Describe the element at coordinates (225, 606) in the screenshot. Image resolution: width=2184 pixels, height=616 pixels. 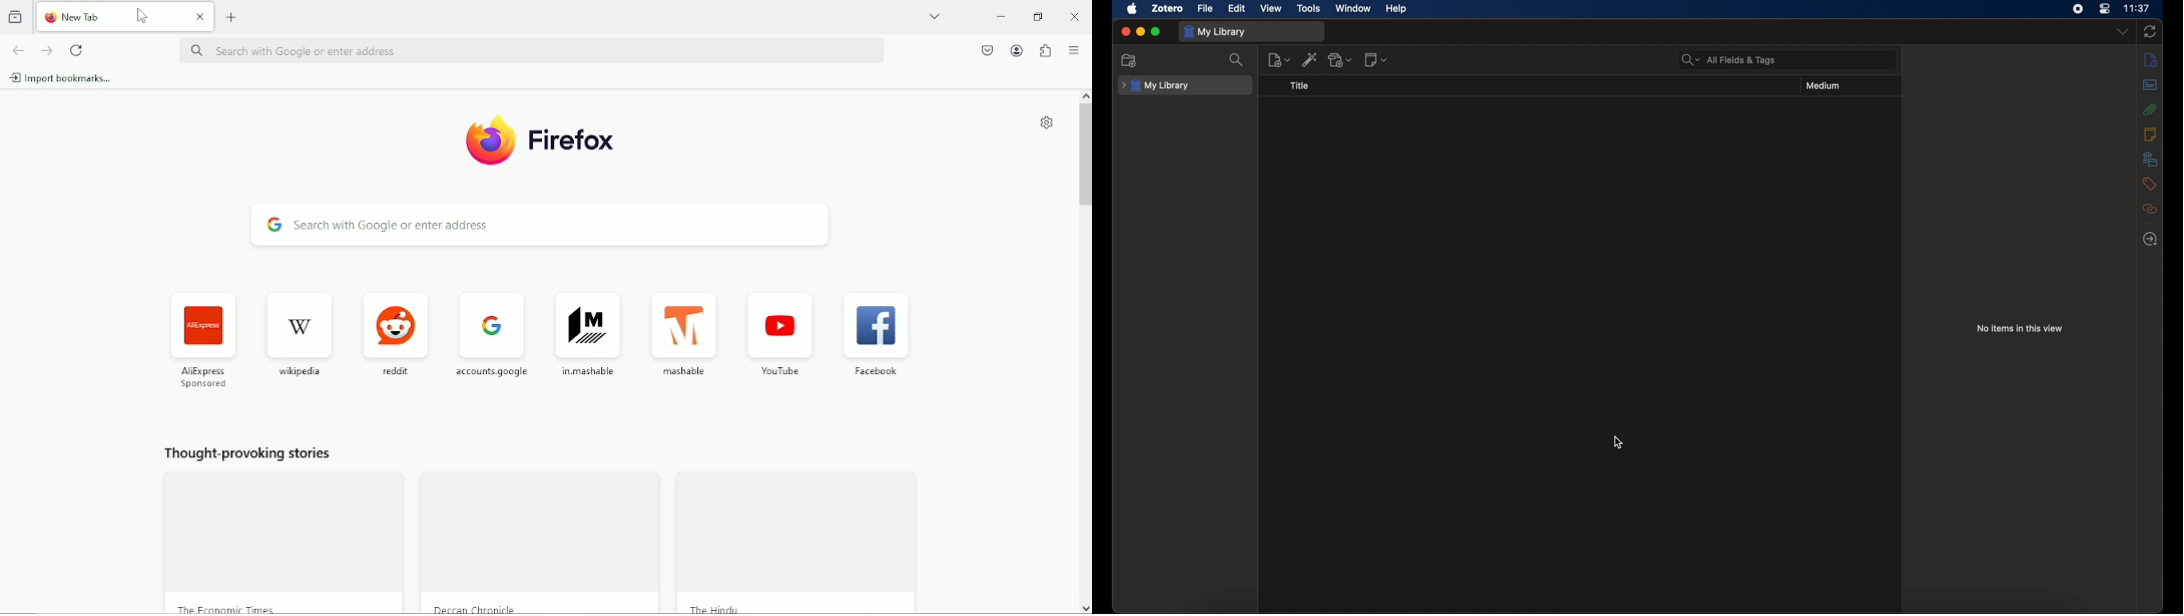
I see `The economic times` at that location.